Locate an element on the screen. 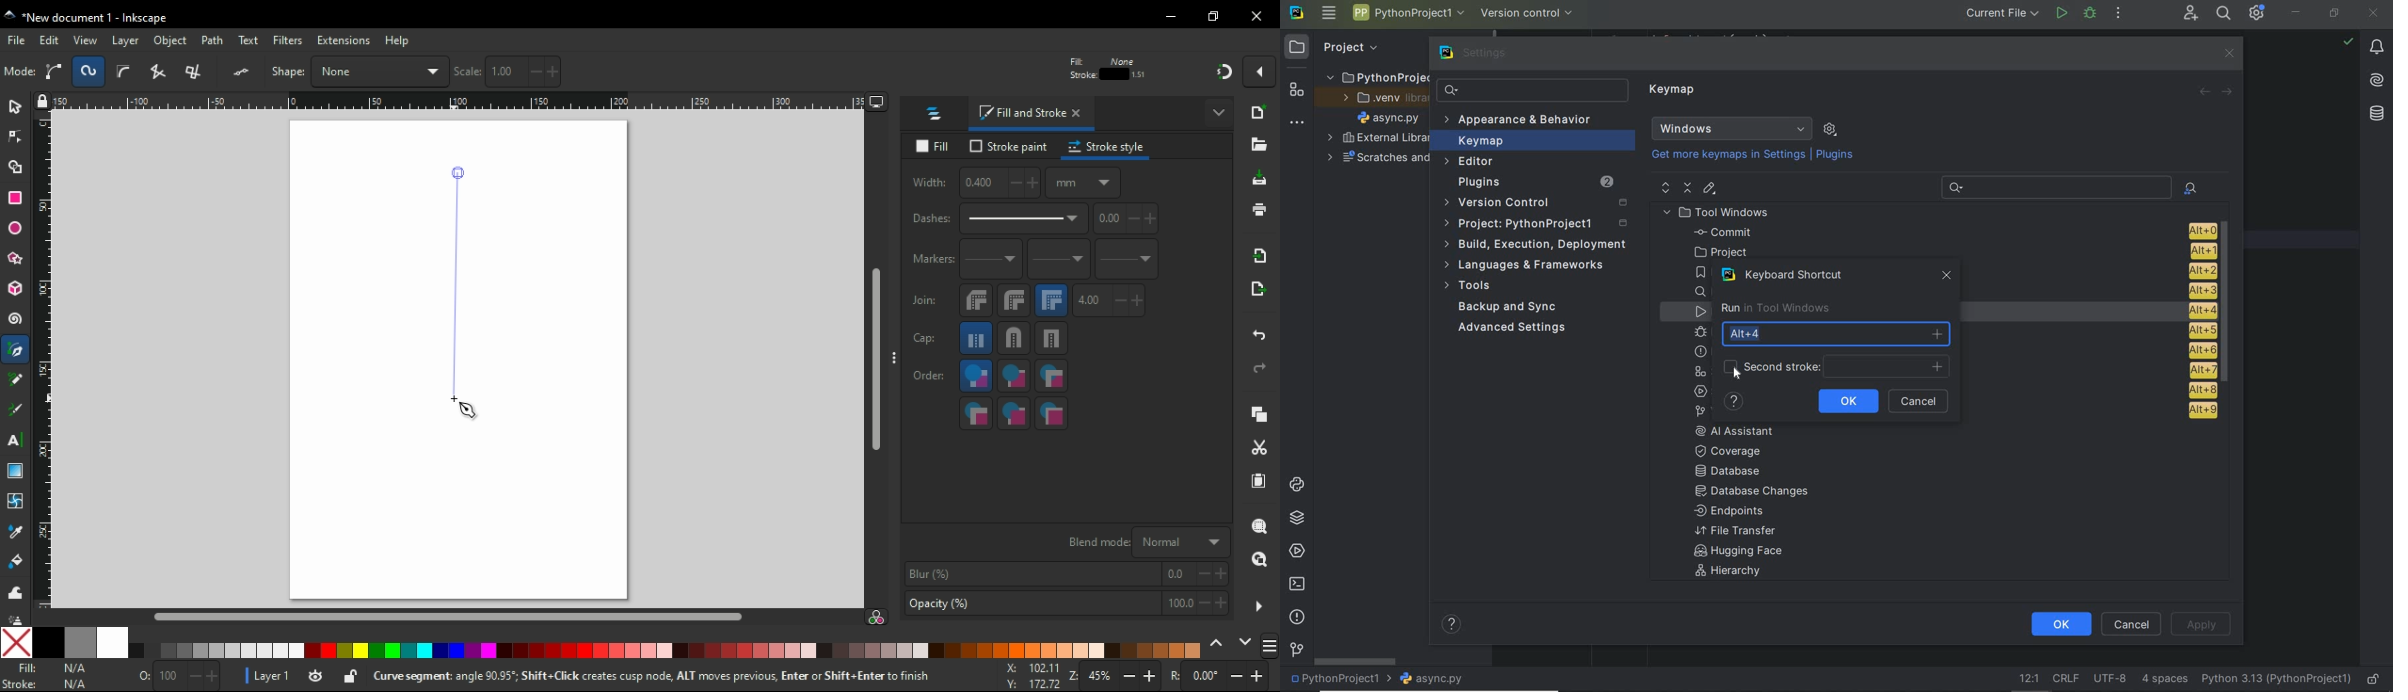 Image resolution: width=2408 pixels, height=700 pixels. select all in all layers is located at coordinates (57, 71).